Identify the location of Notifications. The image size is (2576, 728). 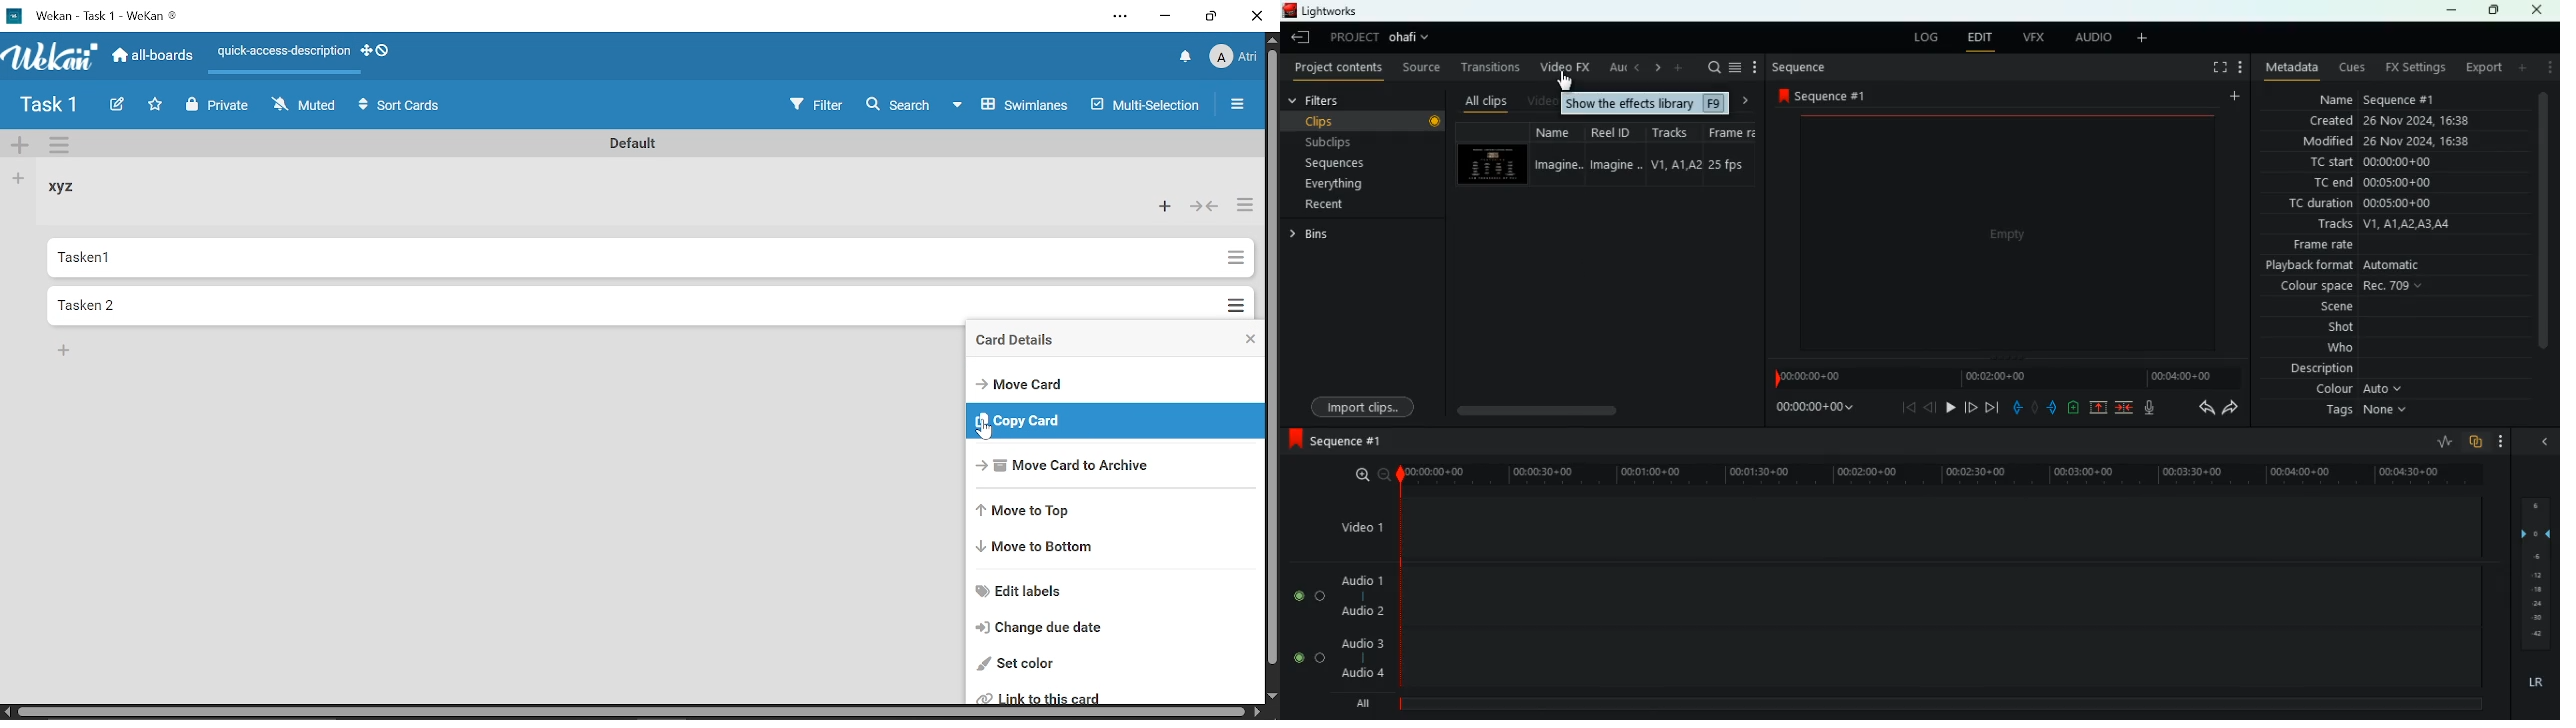
(1187, 57).